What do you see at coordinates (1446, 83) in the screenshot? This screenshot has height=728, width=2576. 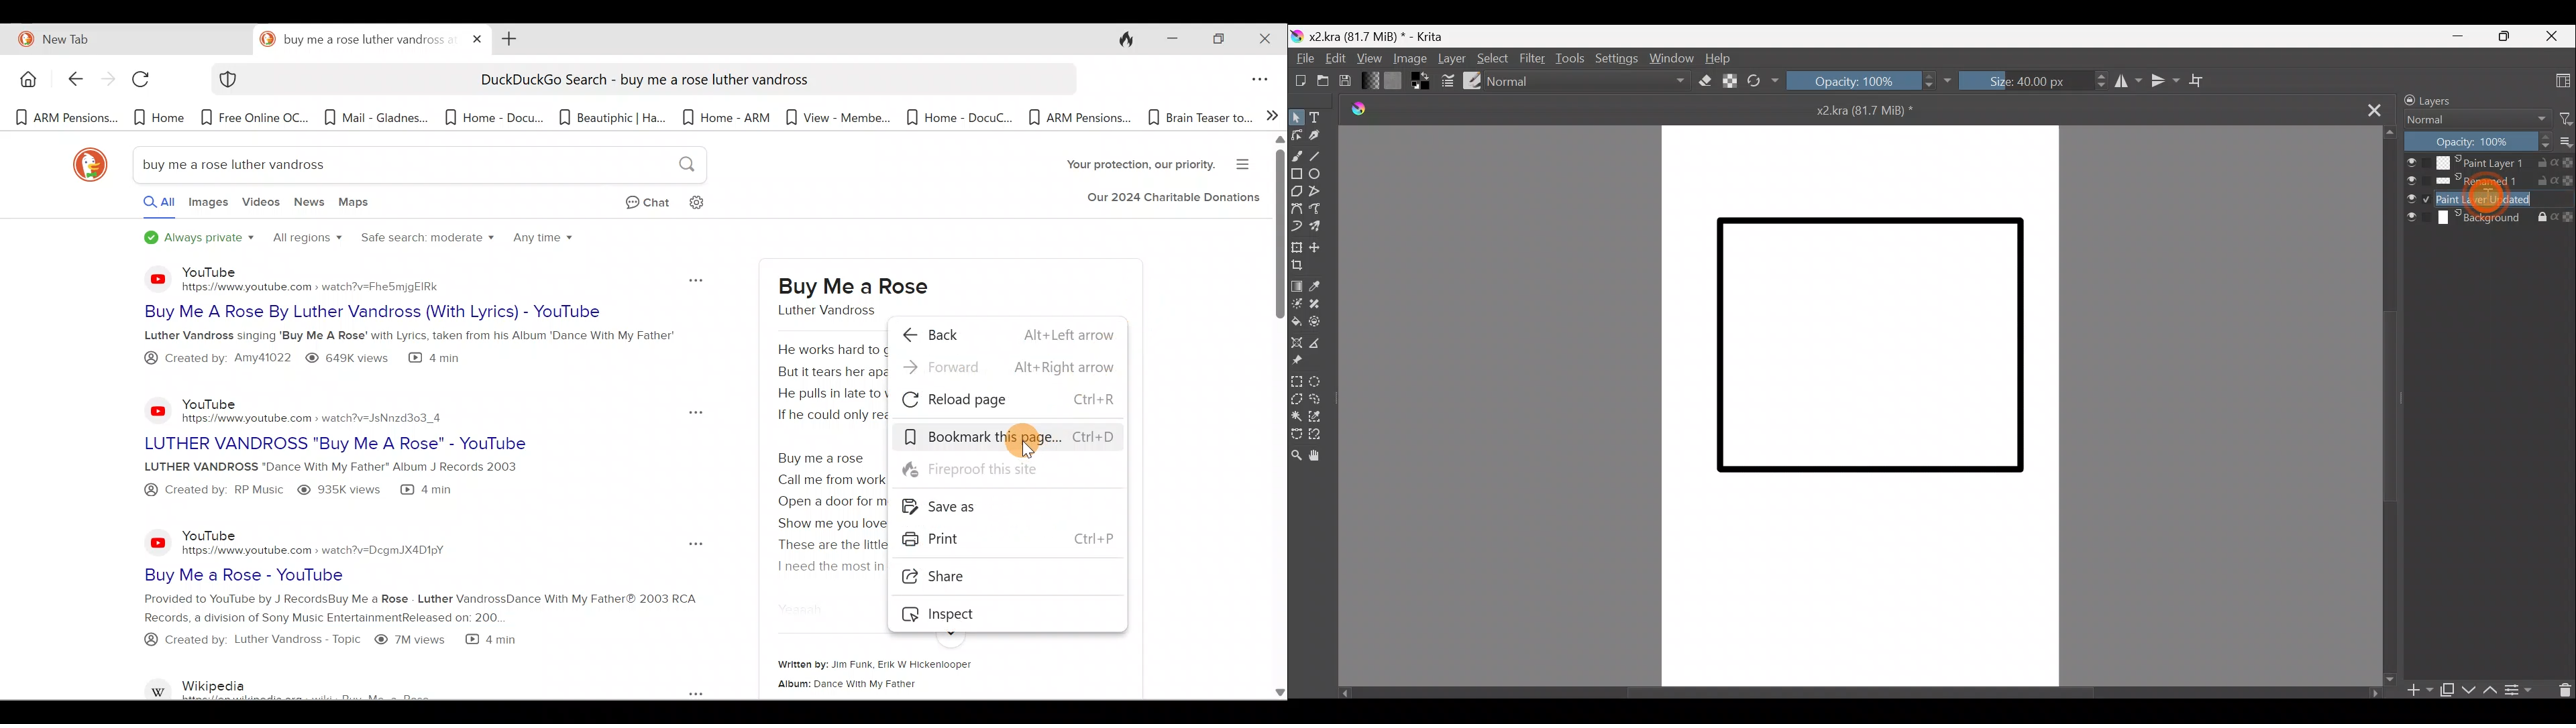 I see `Edit brush settings` at bounding box center [1446, 83].